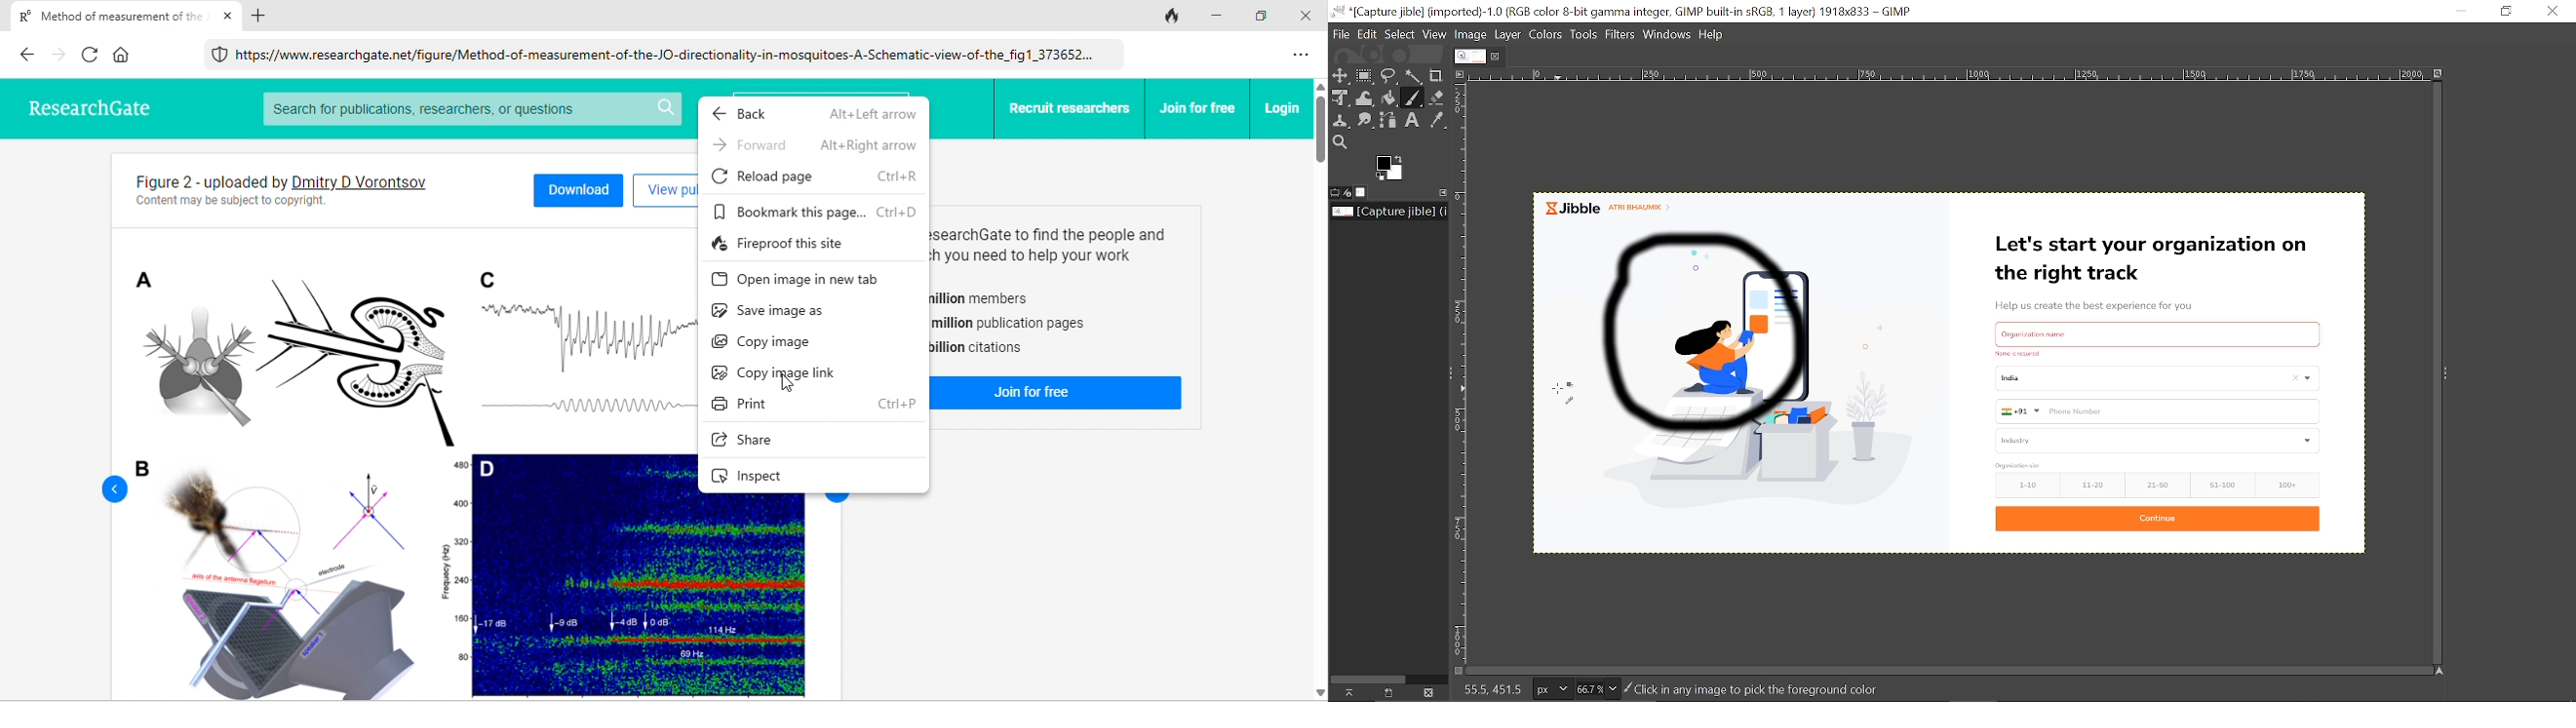 The image size is (2576, 728). I want to click on Device status, so click(1349, 193).